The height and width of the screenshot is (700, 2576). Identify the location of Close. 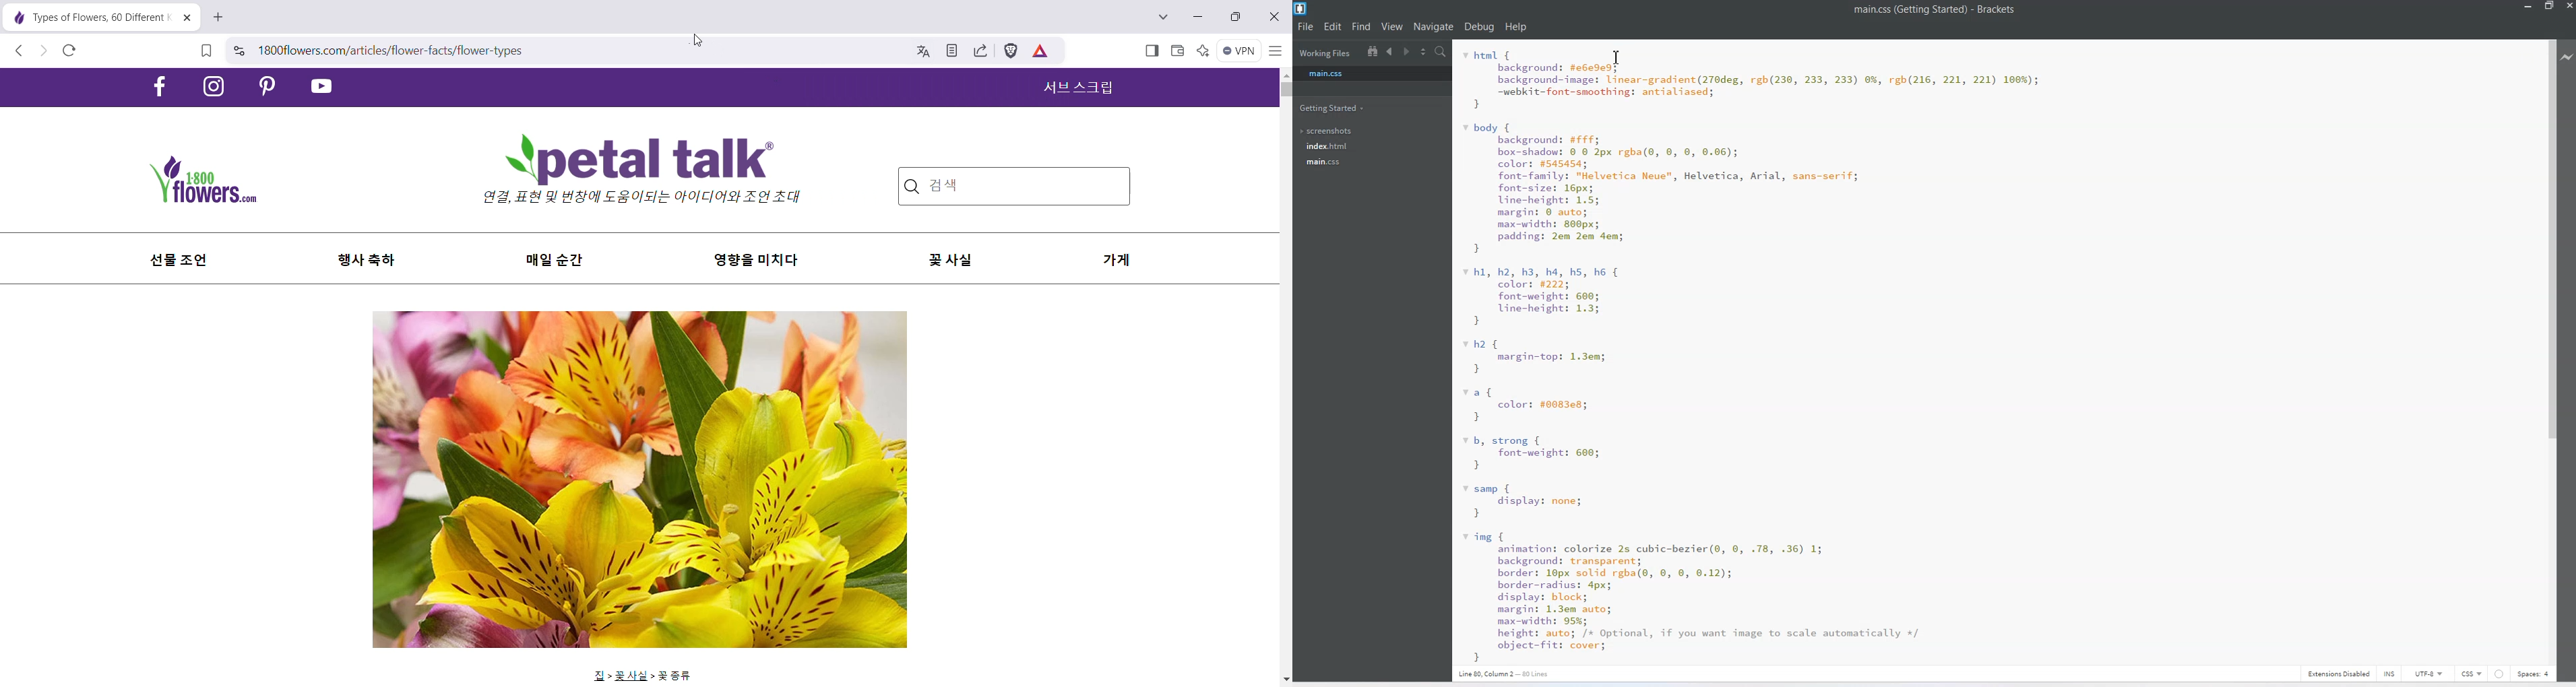
(1276, 17).